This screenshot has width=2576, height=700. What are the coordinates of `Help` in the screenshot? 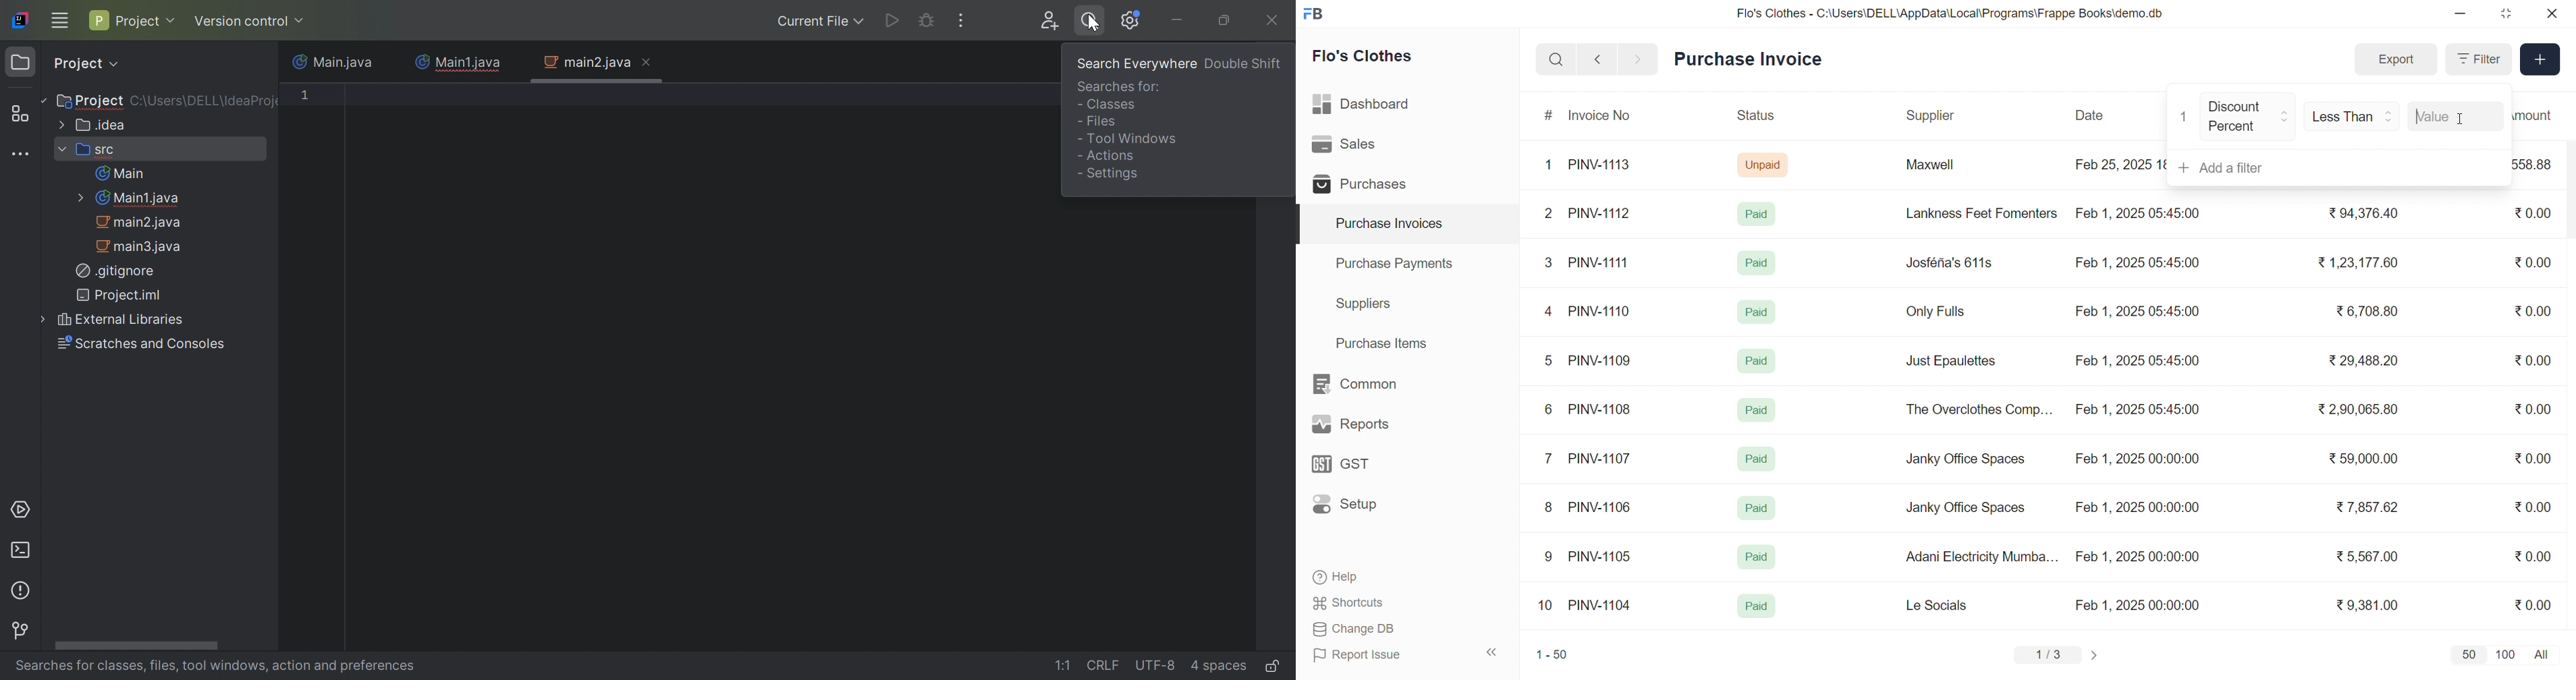 It's located at (1378, 578).